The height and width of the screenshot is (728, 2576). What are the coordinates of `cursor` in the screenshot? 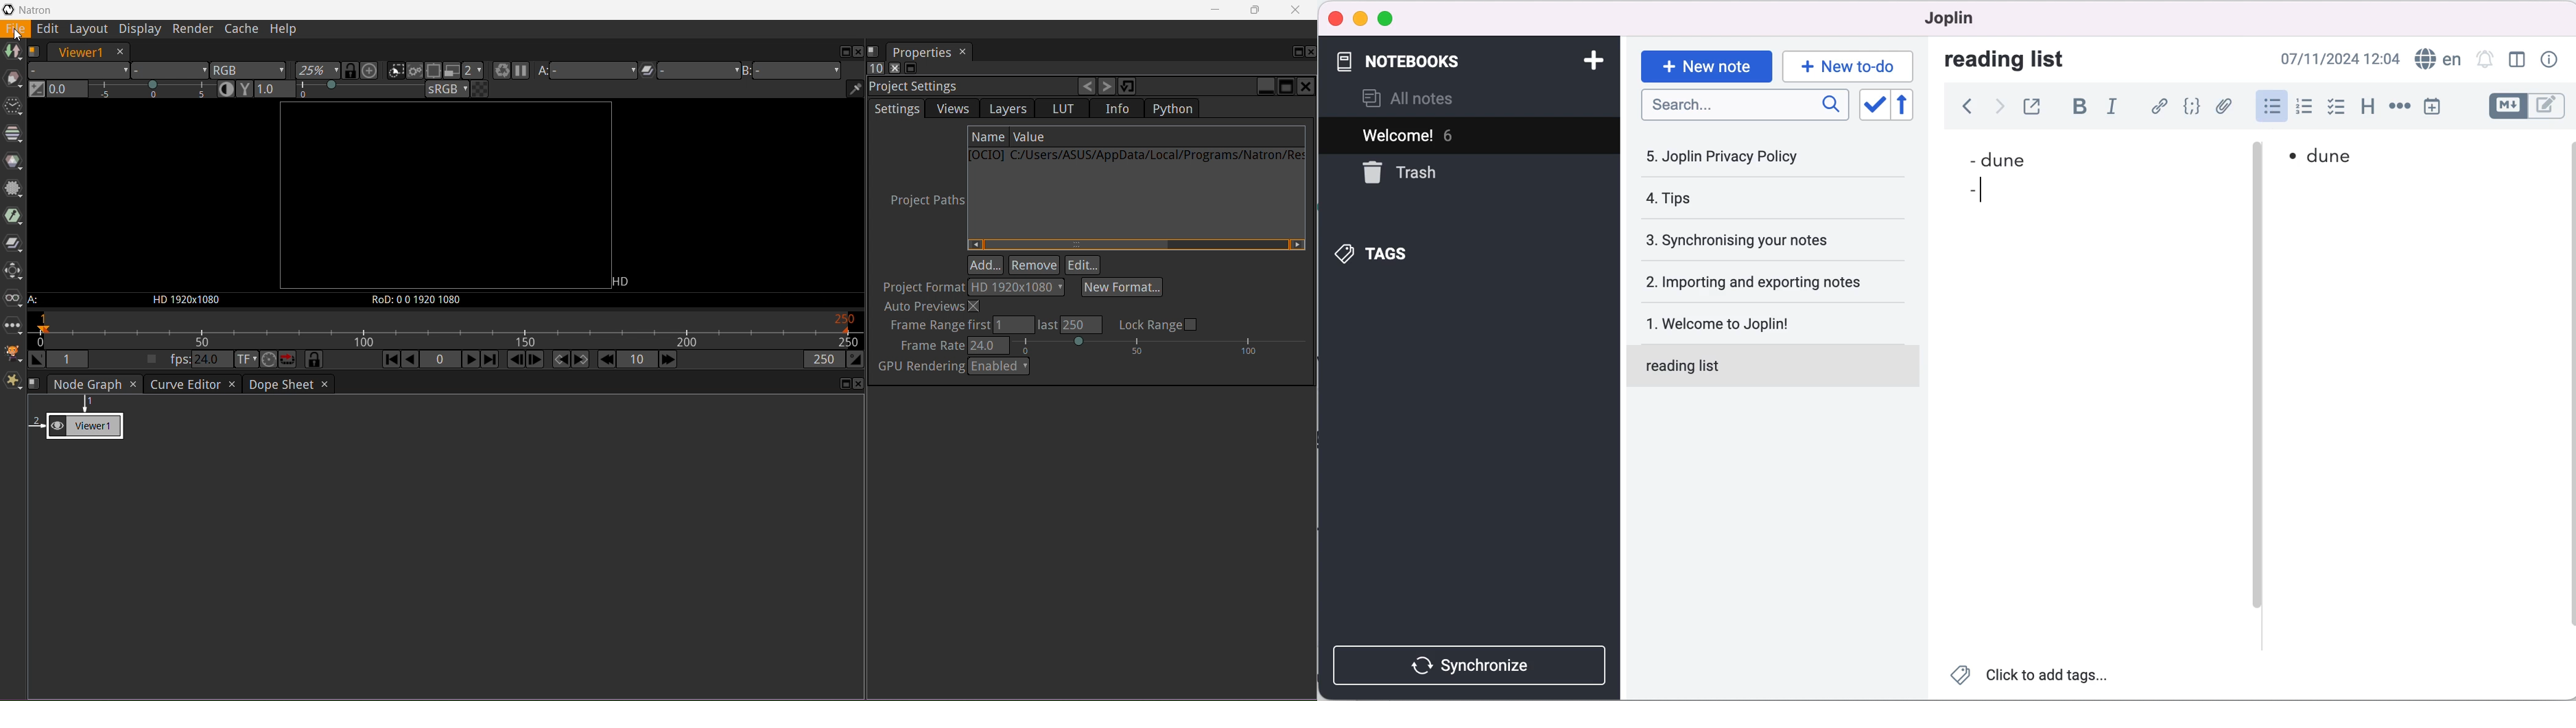 It's located at (1988, 190).